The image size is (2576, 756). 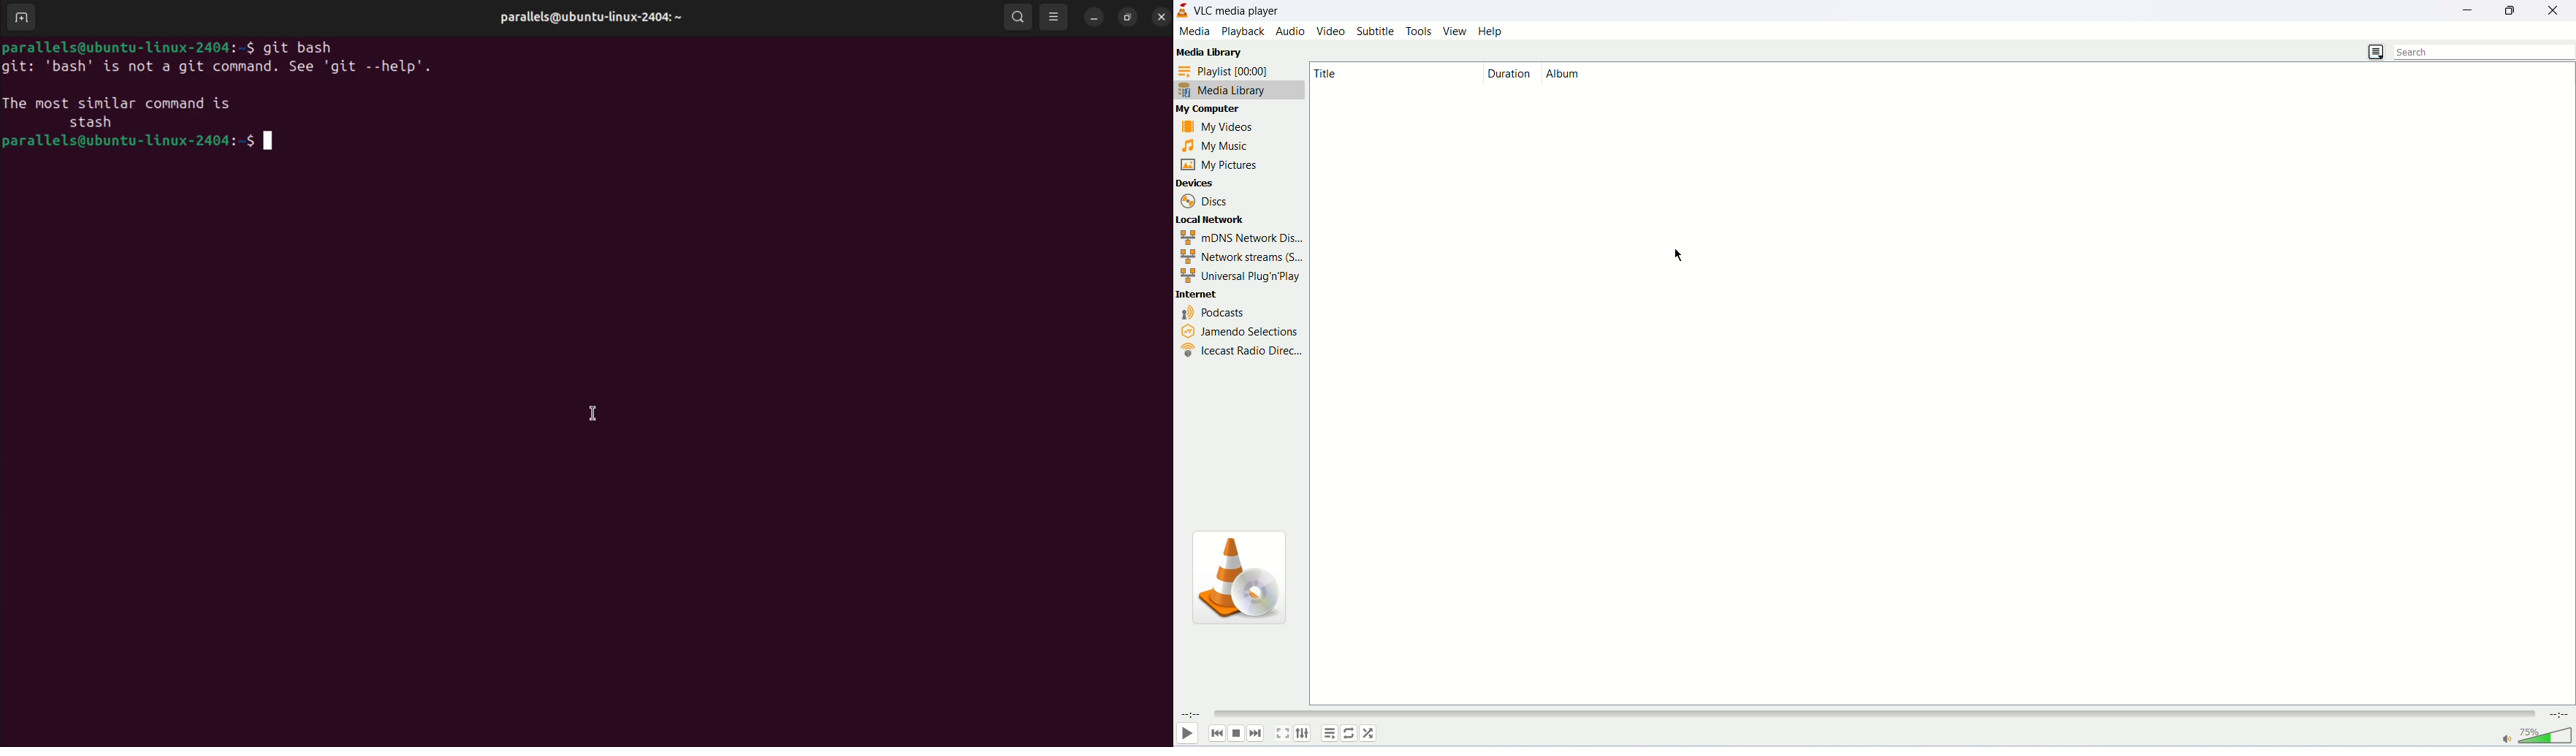 I want to click on volume bar, so click(x=2537, y=734).